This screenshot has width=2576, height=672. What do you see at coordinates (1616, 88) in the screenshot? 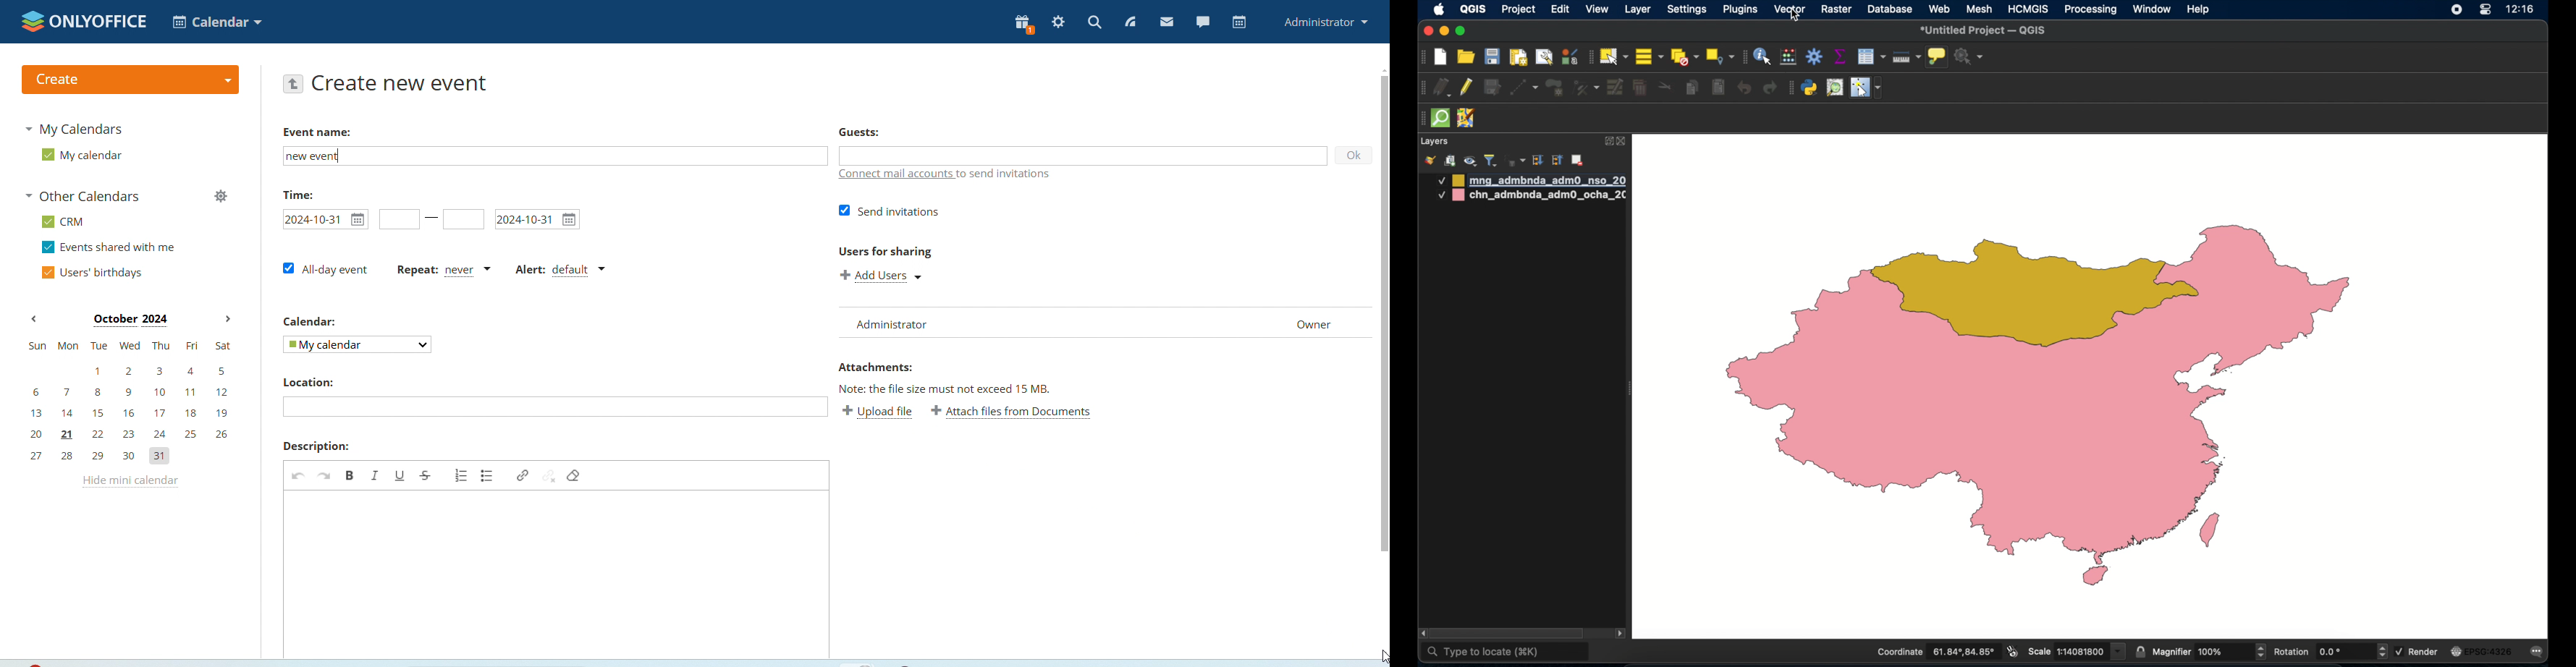
I see `modify attributes` at bounding box center [1616, 88].